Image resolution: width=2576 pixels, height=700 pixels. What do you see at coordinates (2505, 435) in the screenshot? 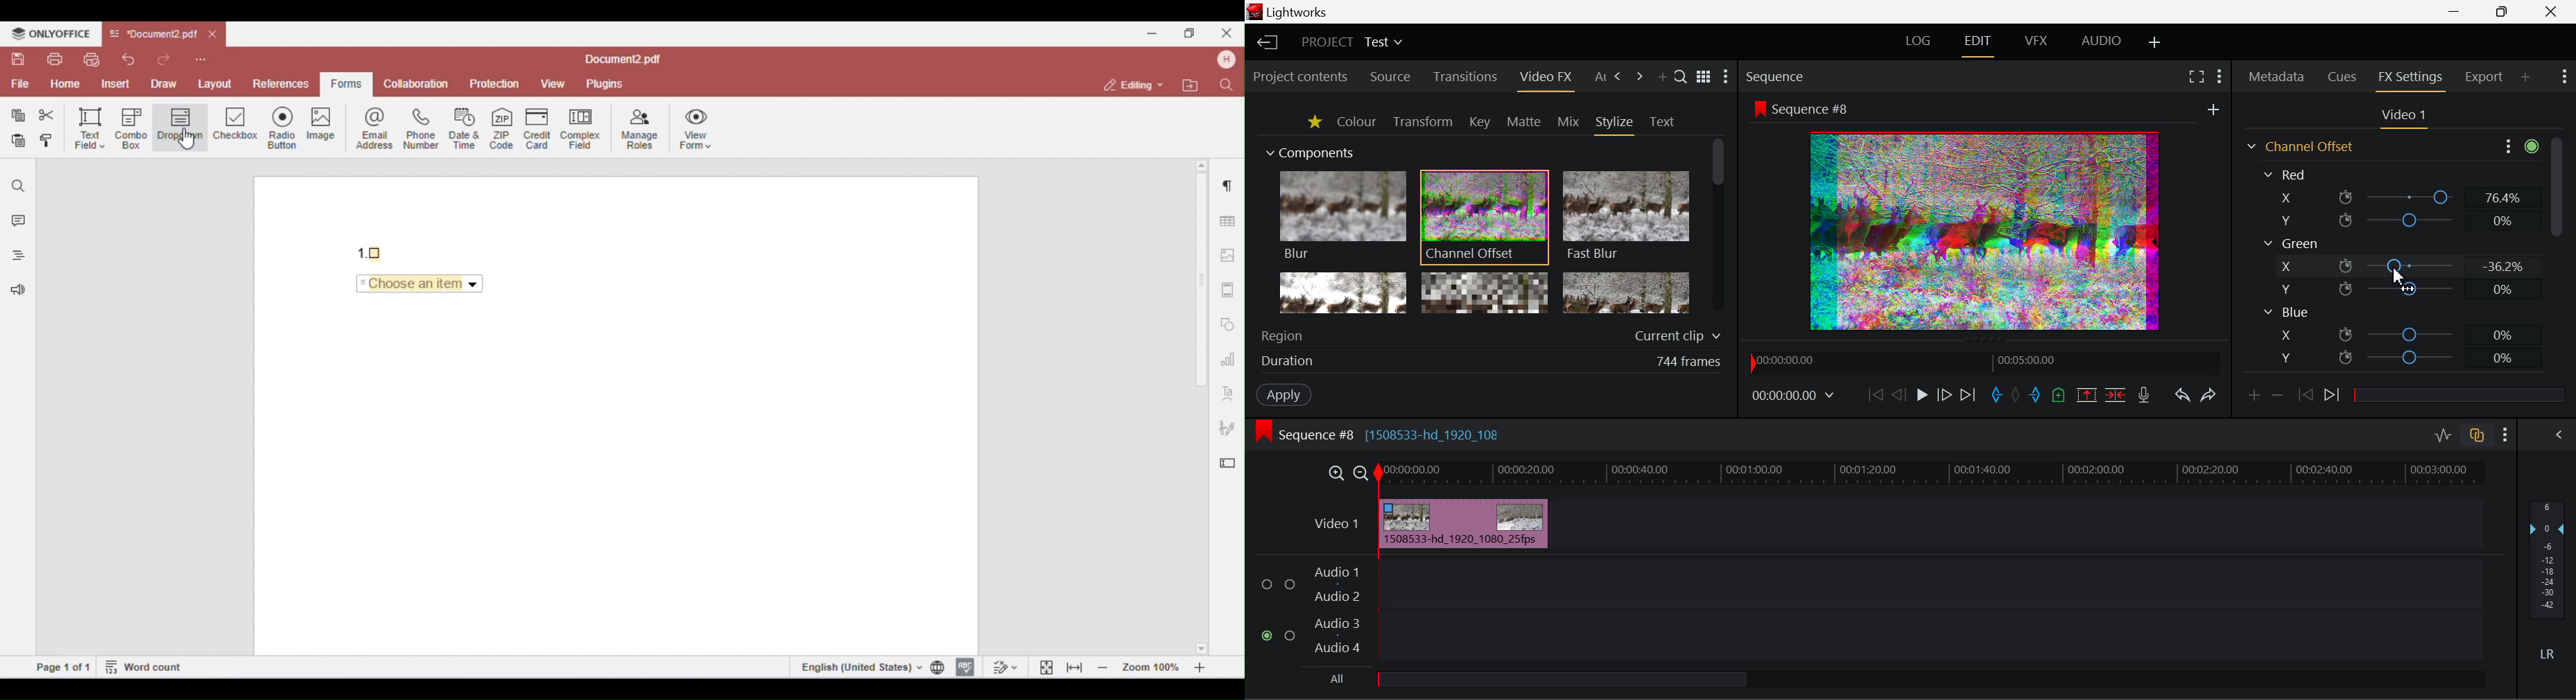
I see `Show Settings` at bounding box center [2505, 435].